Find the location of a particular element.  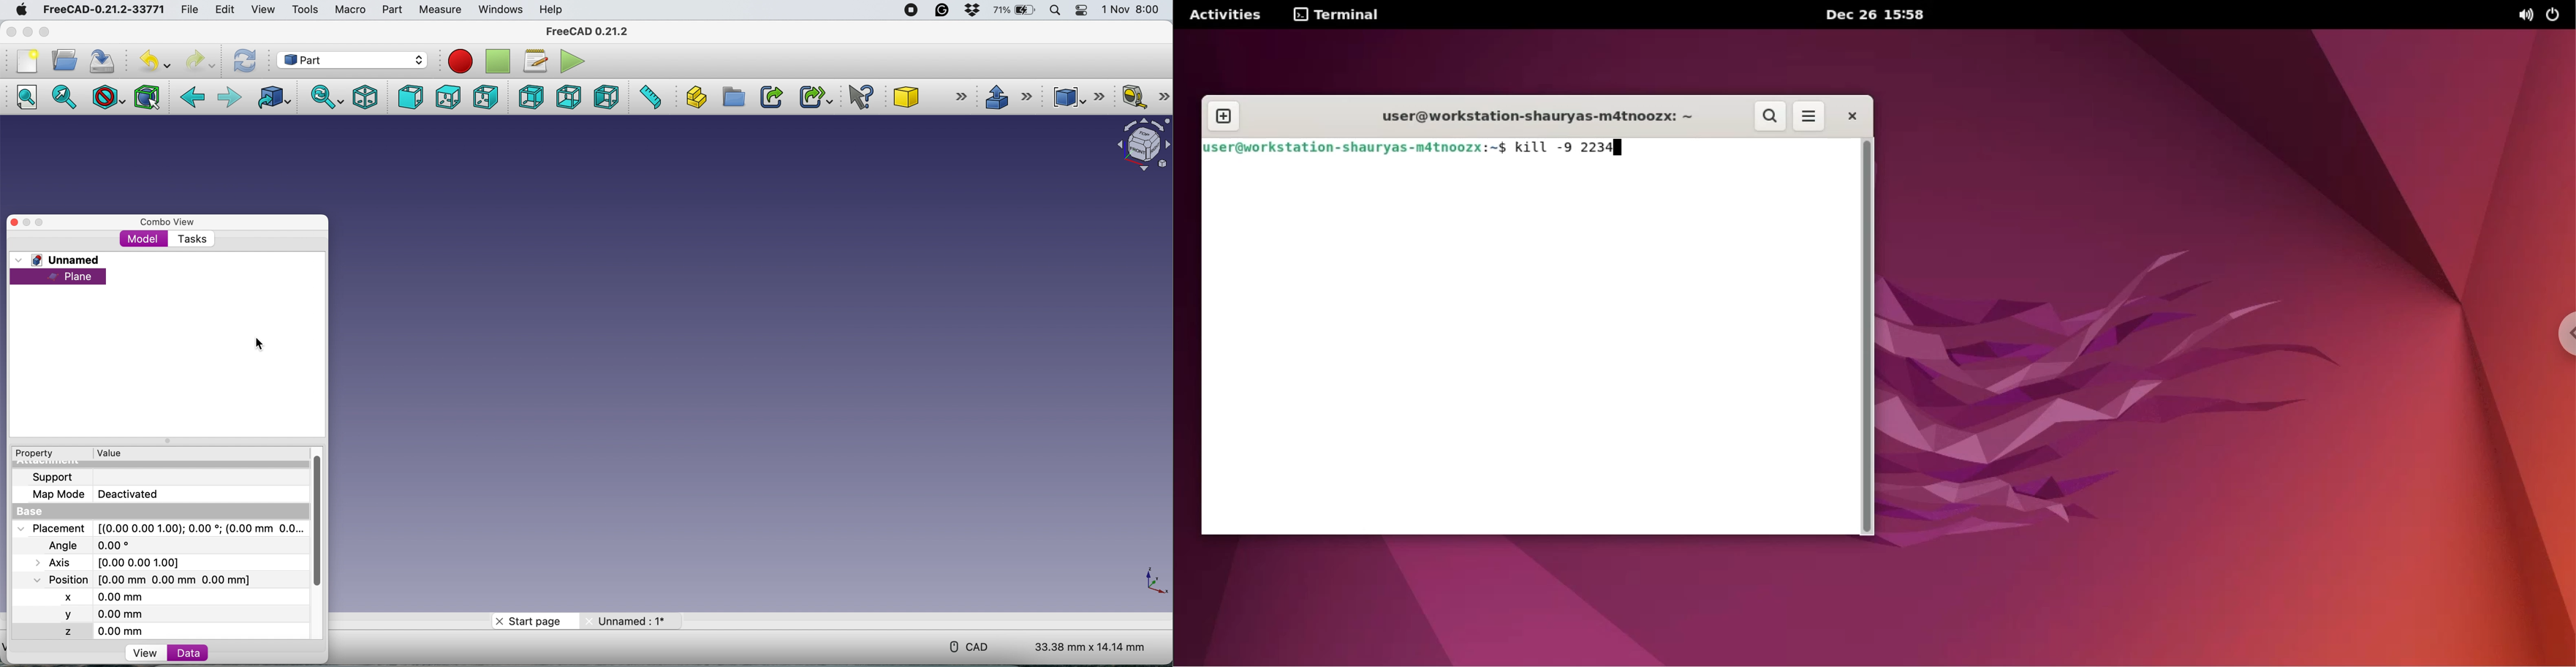

fit all is located at coordinates (27, 98).